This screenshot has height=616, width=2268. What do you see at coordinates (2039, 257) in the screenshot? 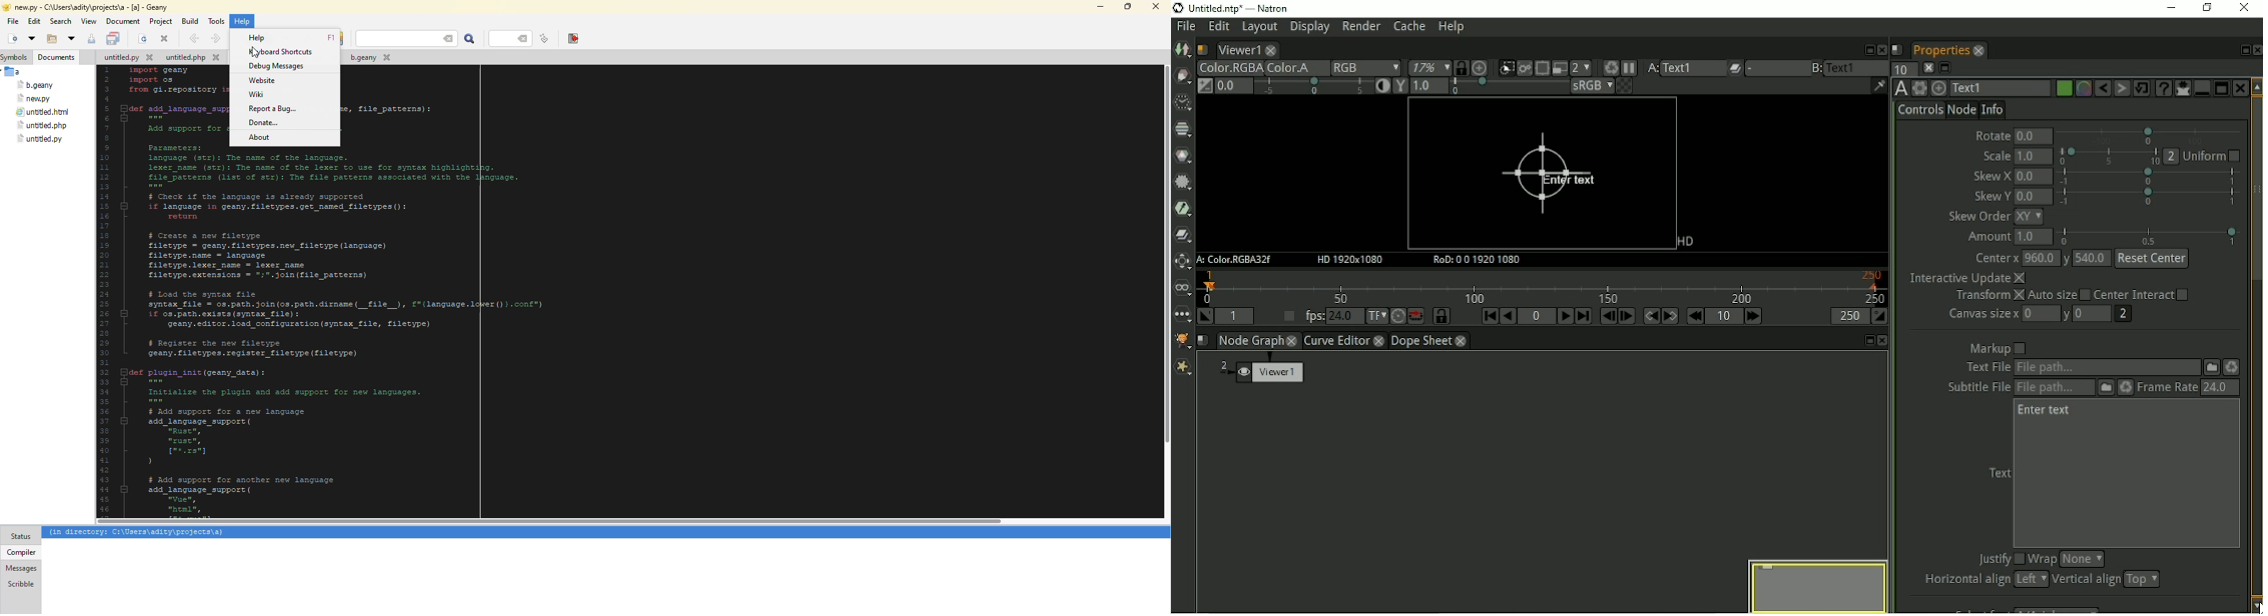
I see `960` at bounding box center [2039, 257].